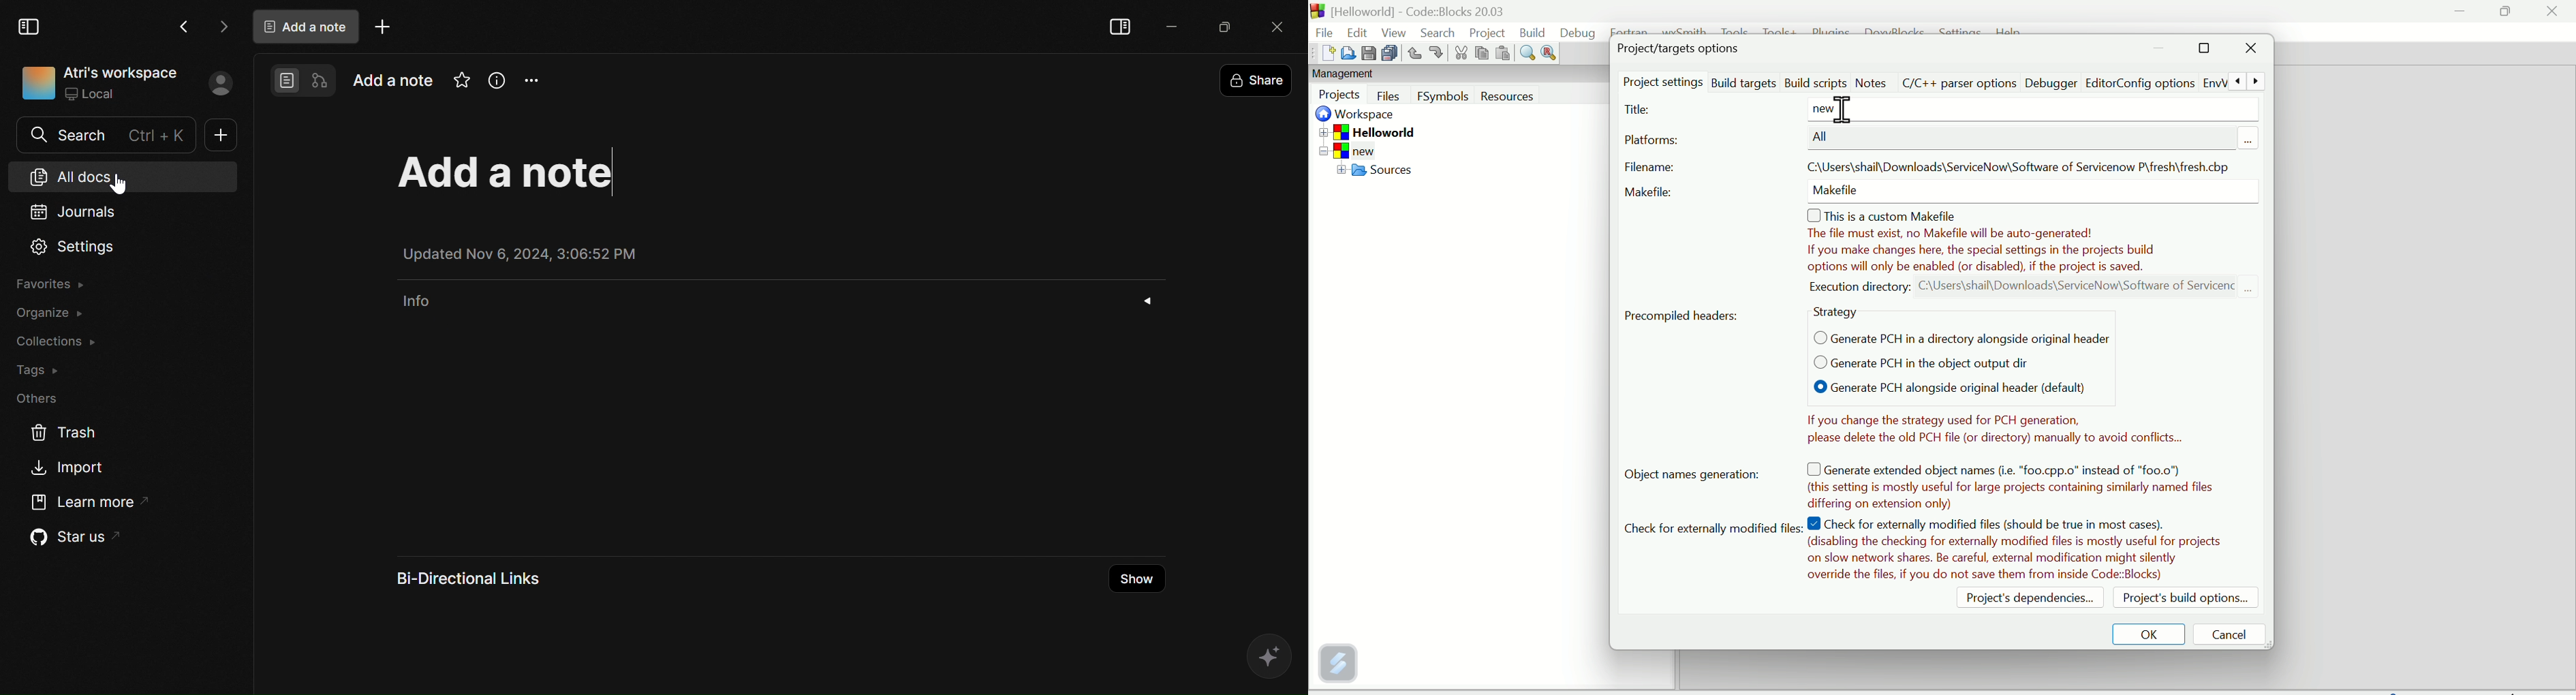  I want to click on Cursor, so click(1841, 111).